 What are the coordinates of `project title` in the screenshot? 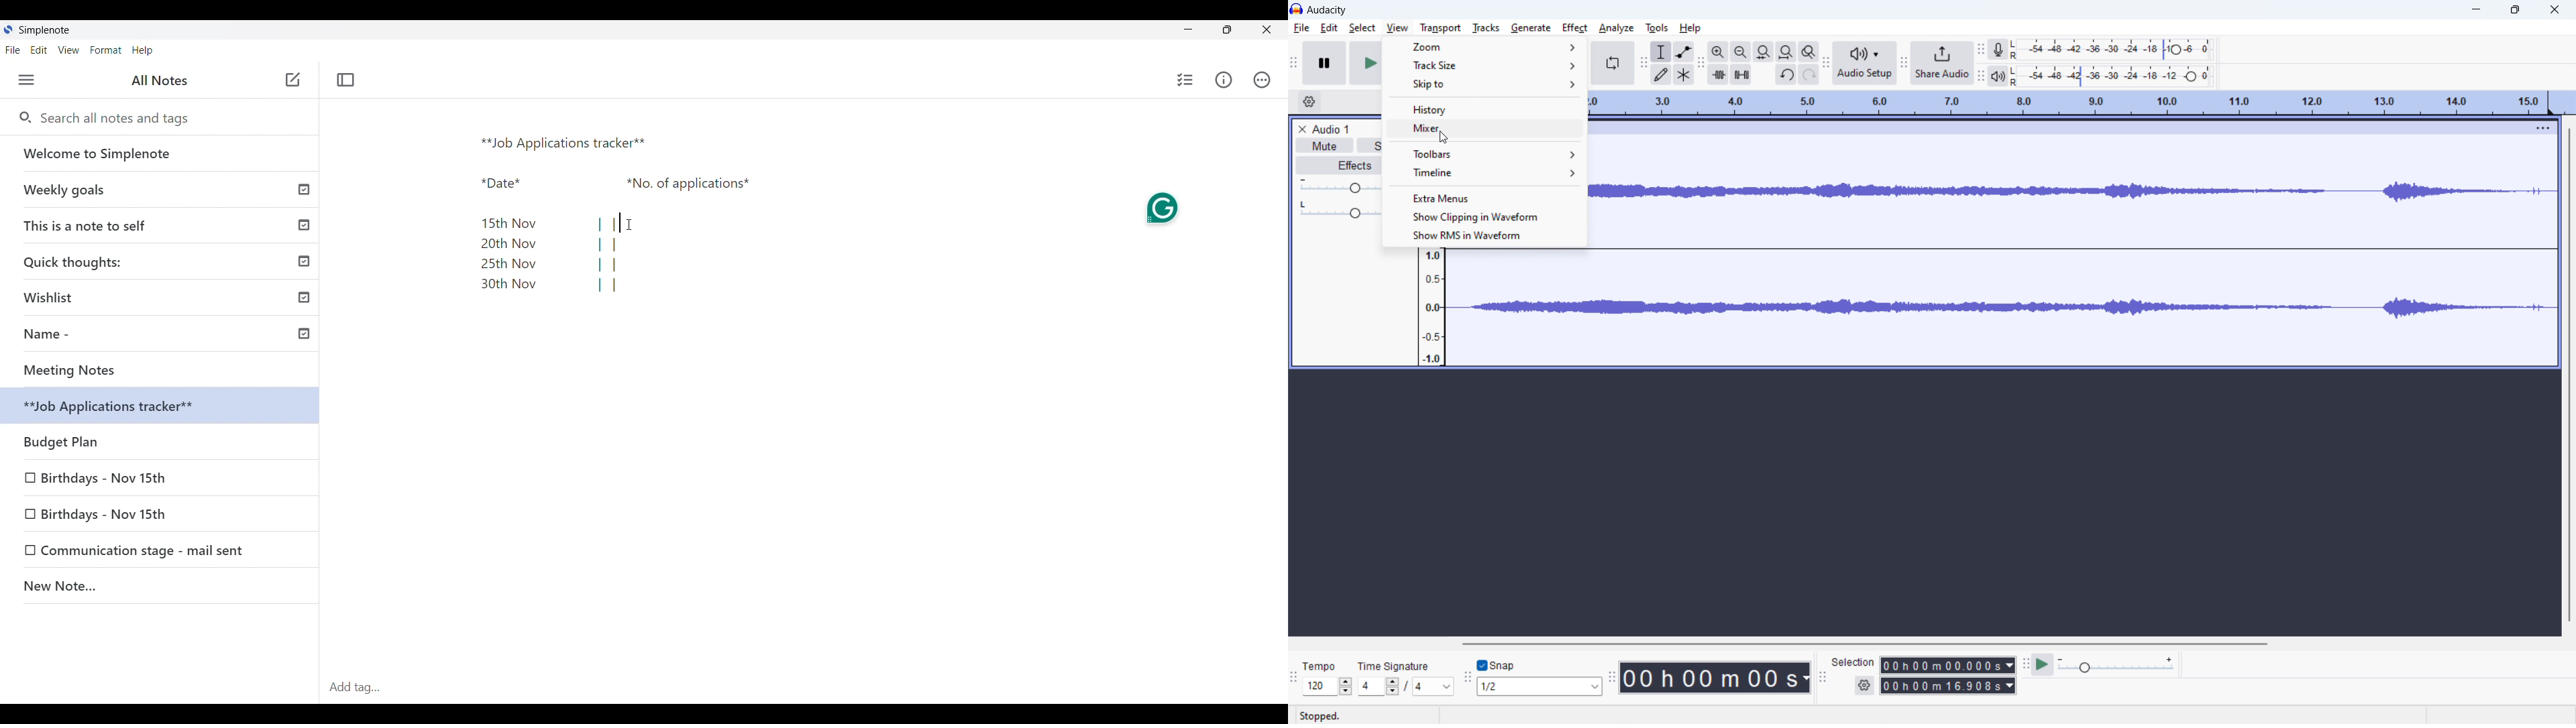 It's located at (1332, 129).